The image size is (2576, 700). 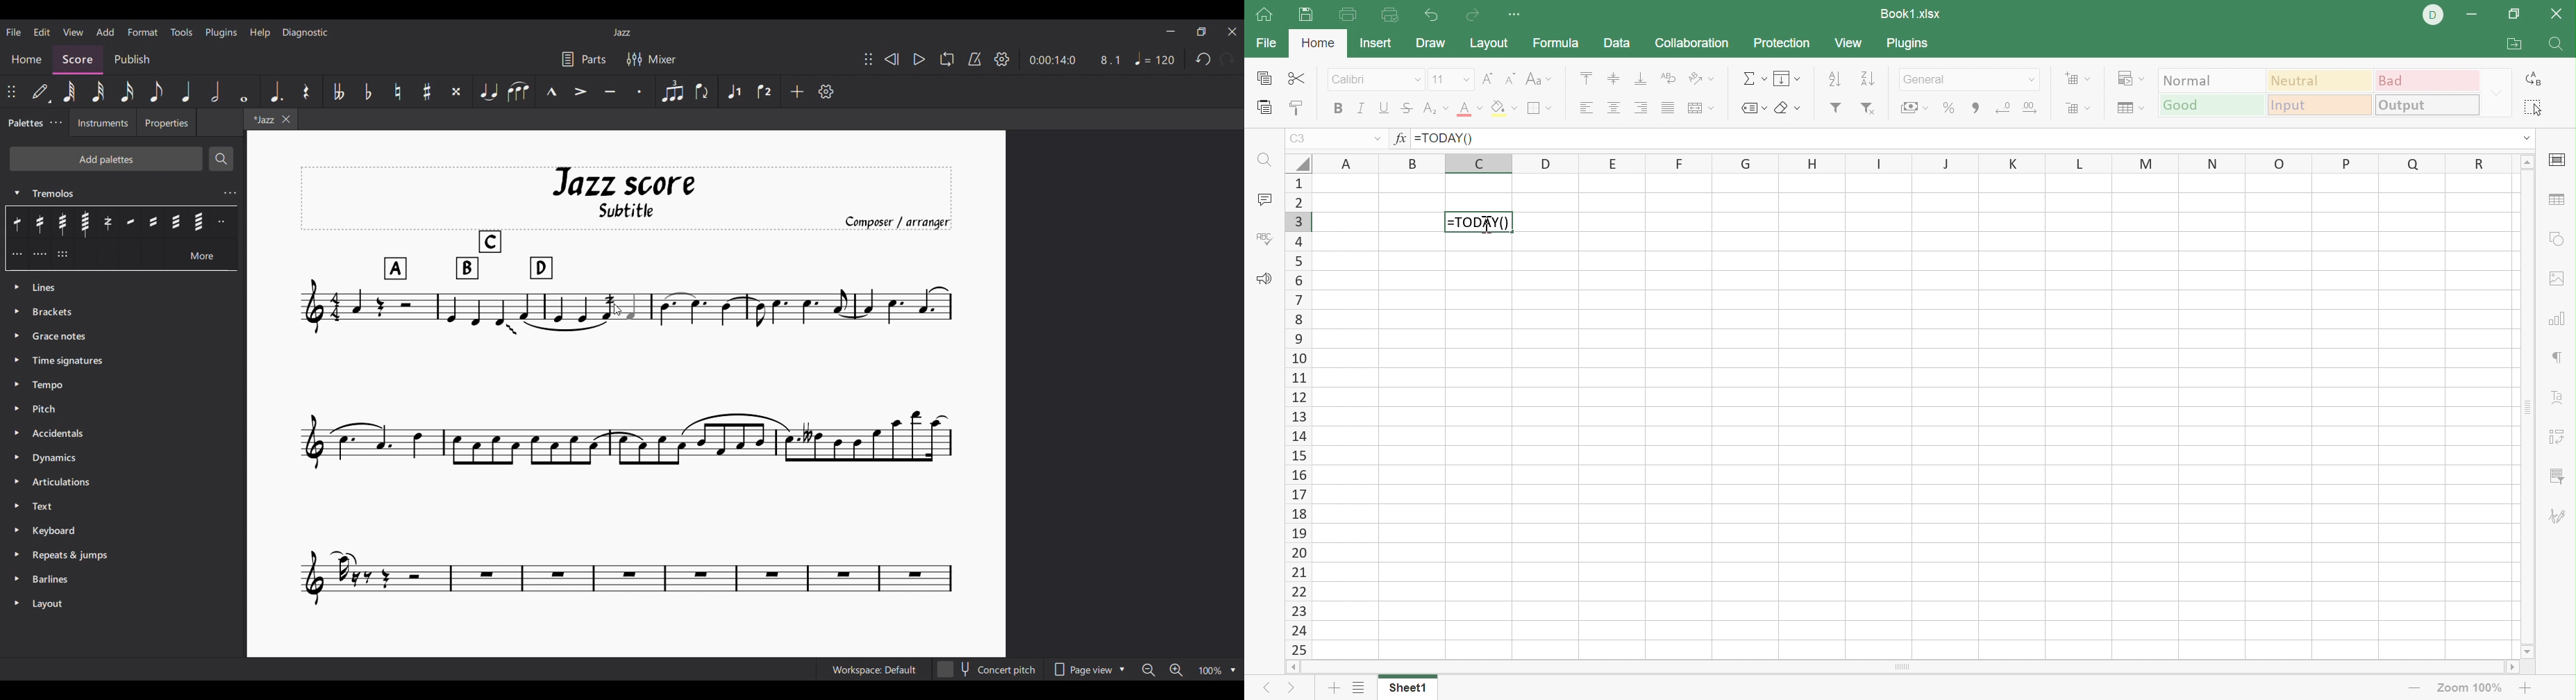 I want to click on Draw, so click(x=1430, y=44).